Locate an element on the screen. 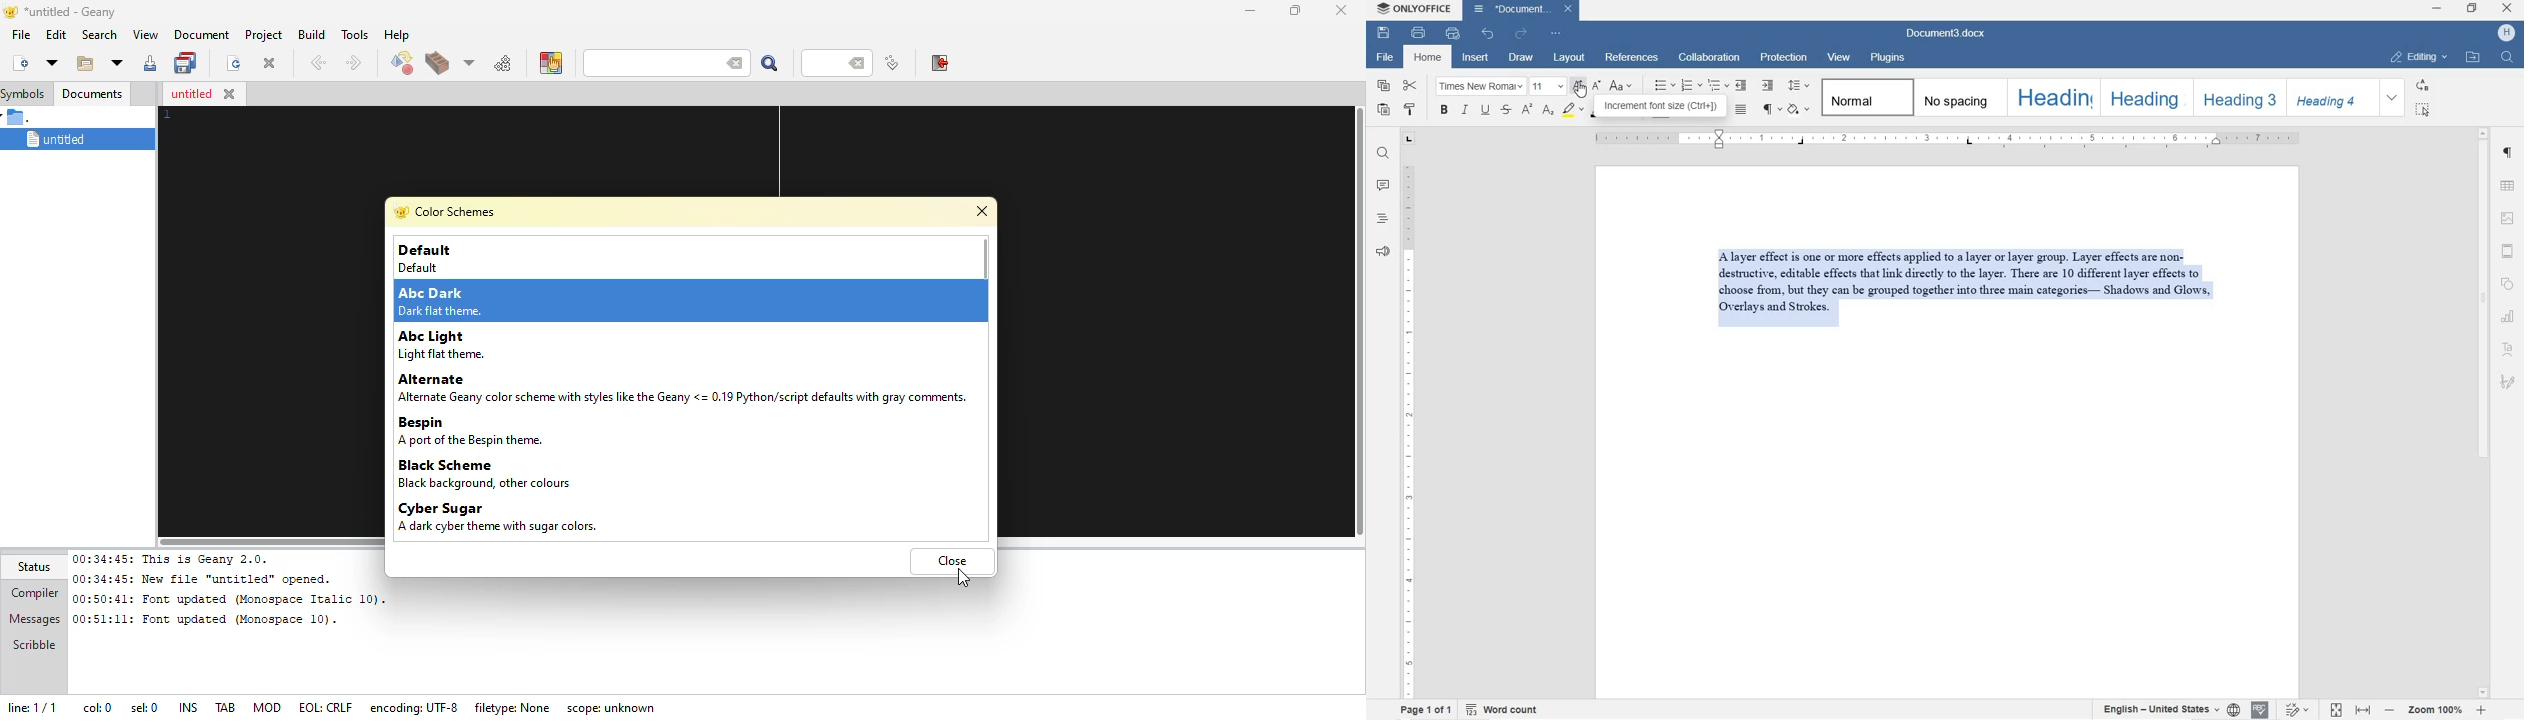 This screenshot has width=2548, height=728. FIND is located at coordinates (2508, 59).